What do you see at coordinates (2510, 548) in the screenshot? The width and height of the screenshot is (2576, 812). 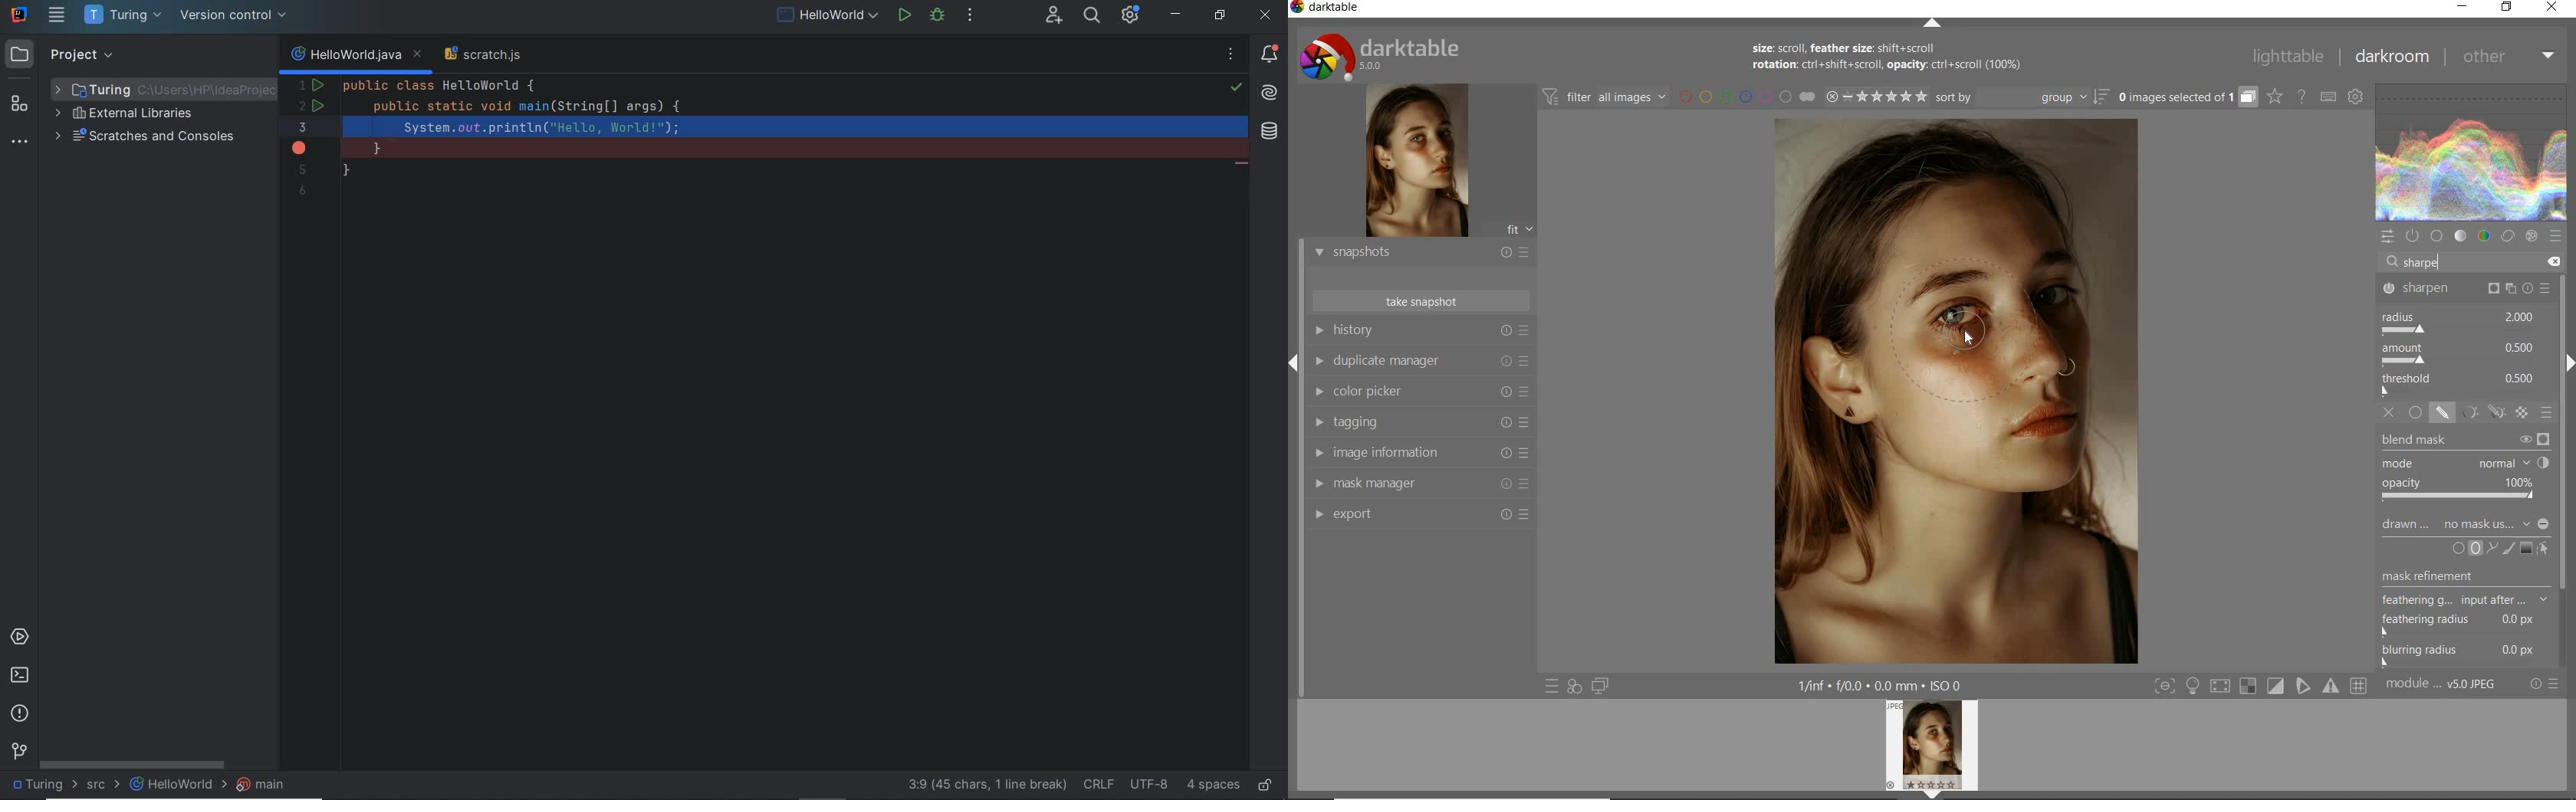 I see `ADD BRUSH` at bounding box center [2510, 548].